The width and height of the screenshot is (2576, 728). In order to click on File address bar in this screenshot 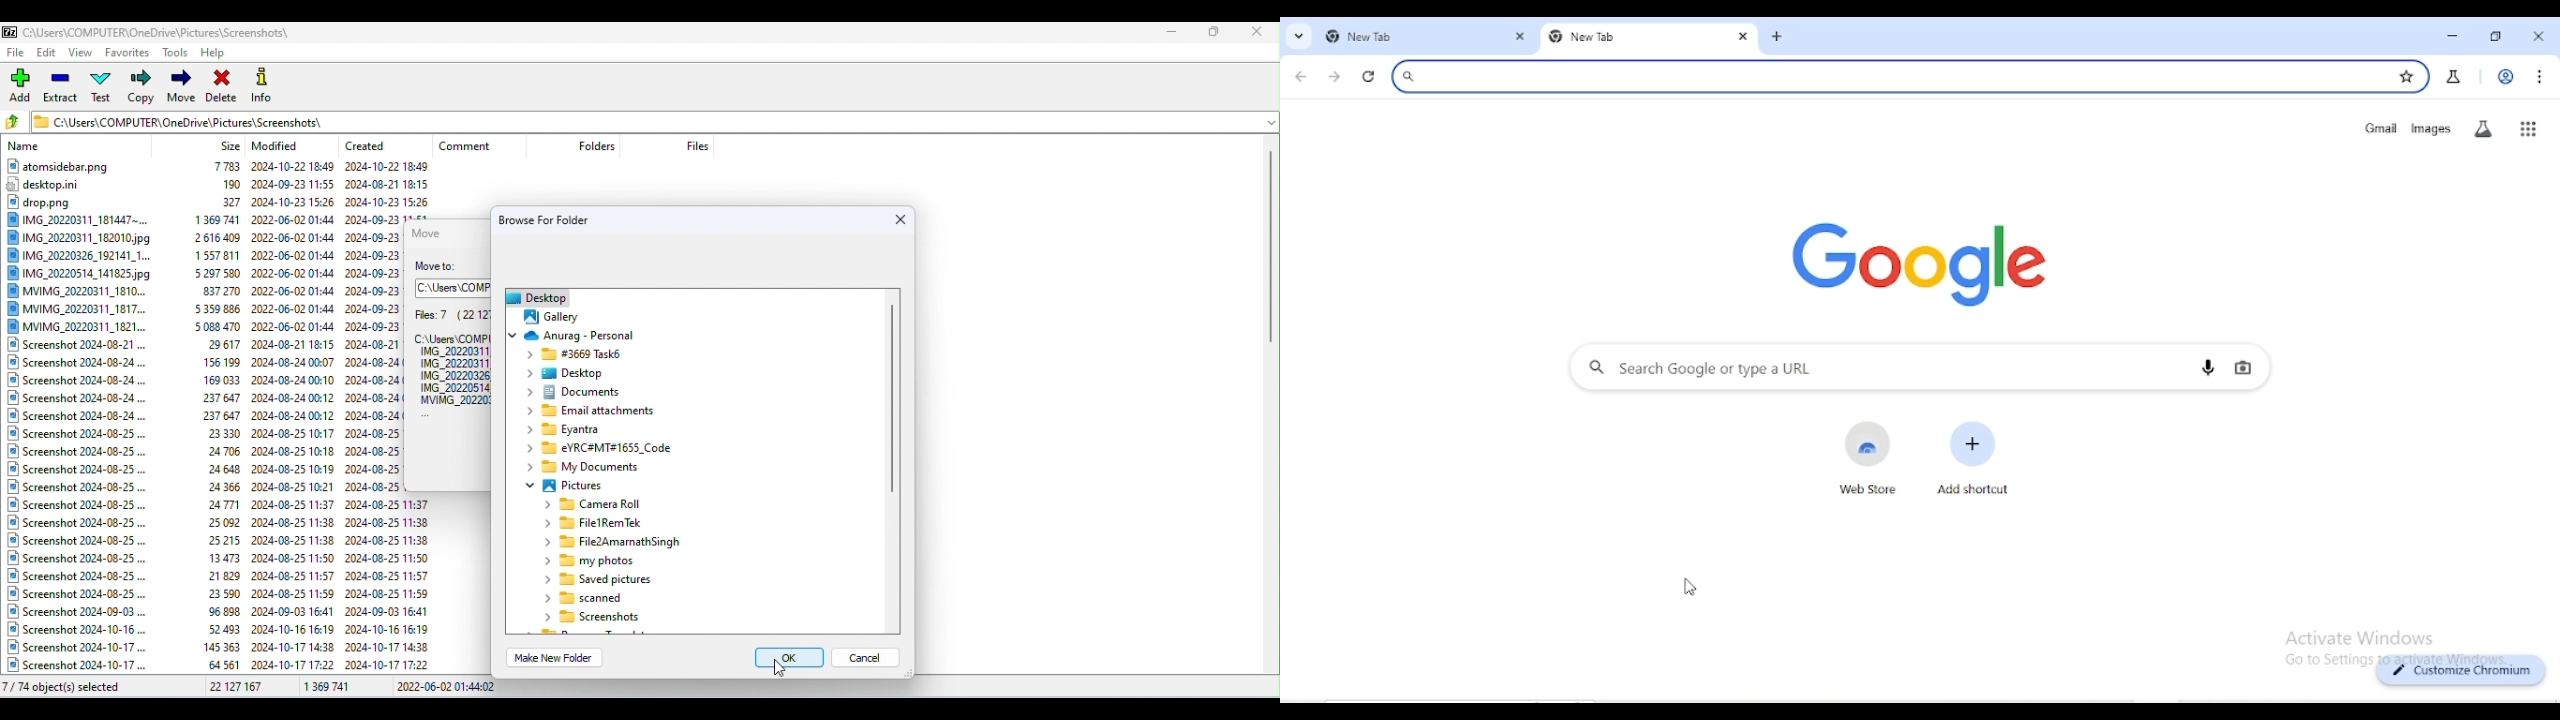, I will do `click(643, 120)`.